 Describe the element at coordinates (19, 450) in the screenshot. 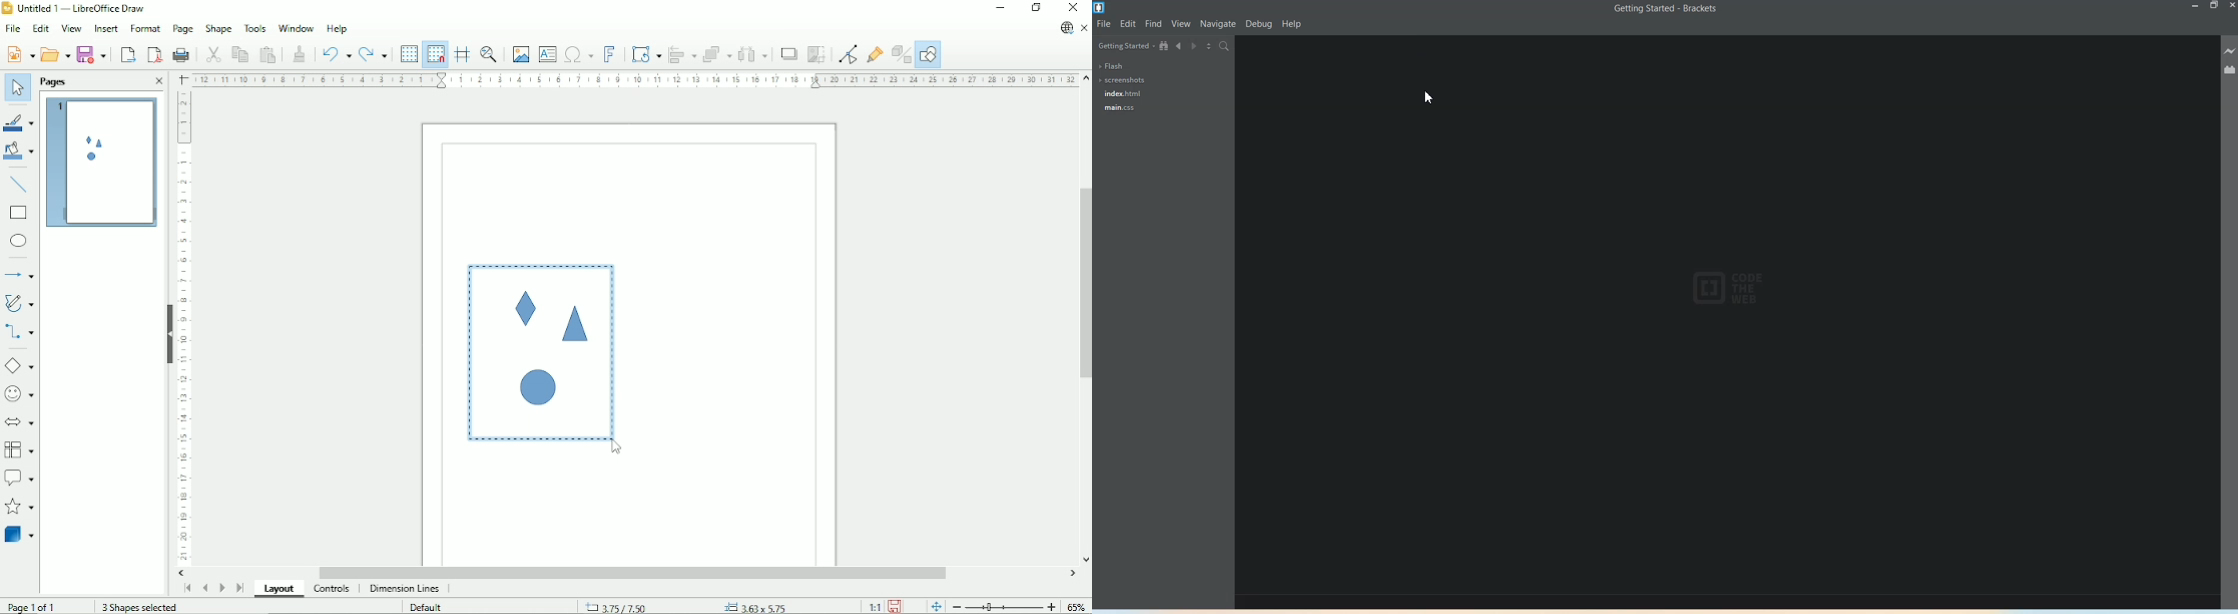

I see `Flow chart` at that location.